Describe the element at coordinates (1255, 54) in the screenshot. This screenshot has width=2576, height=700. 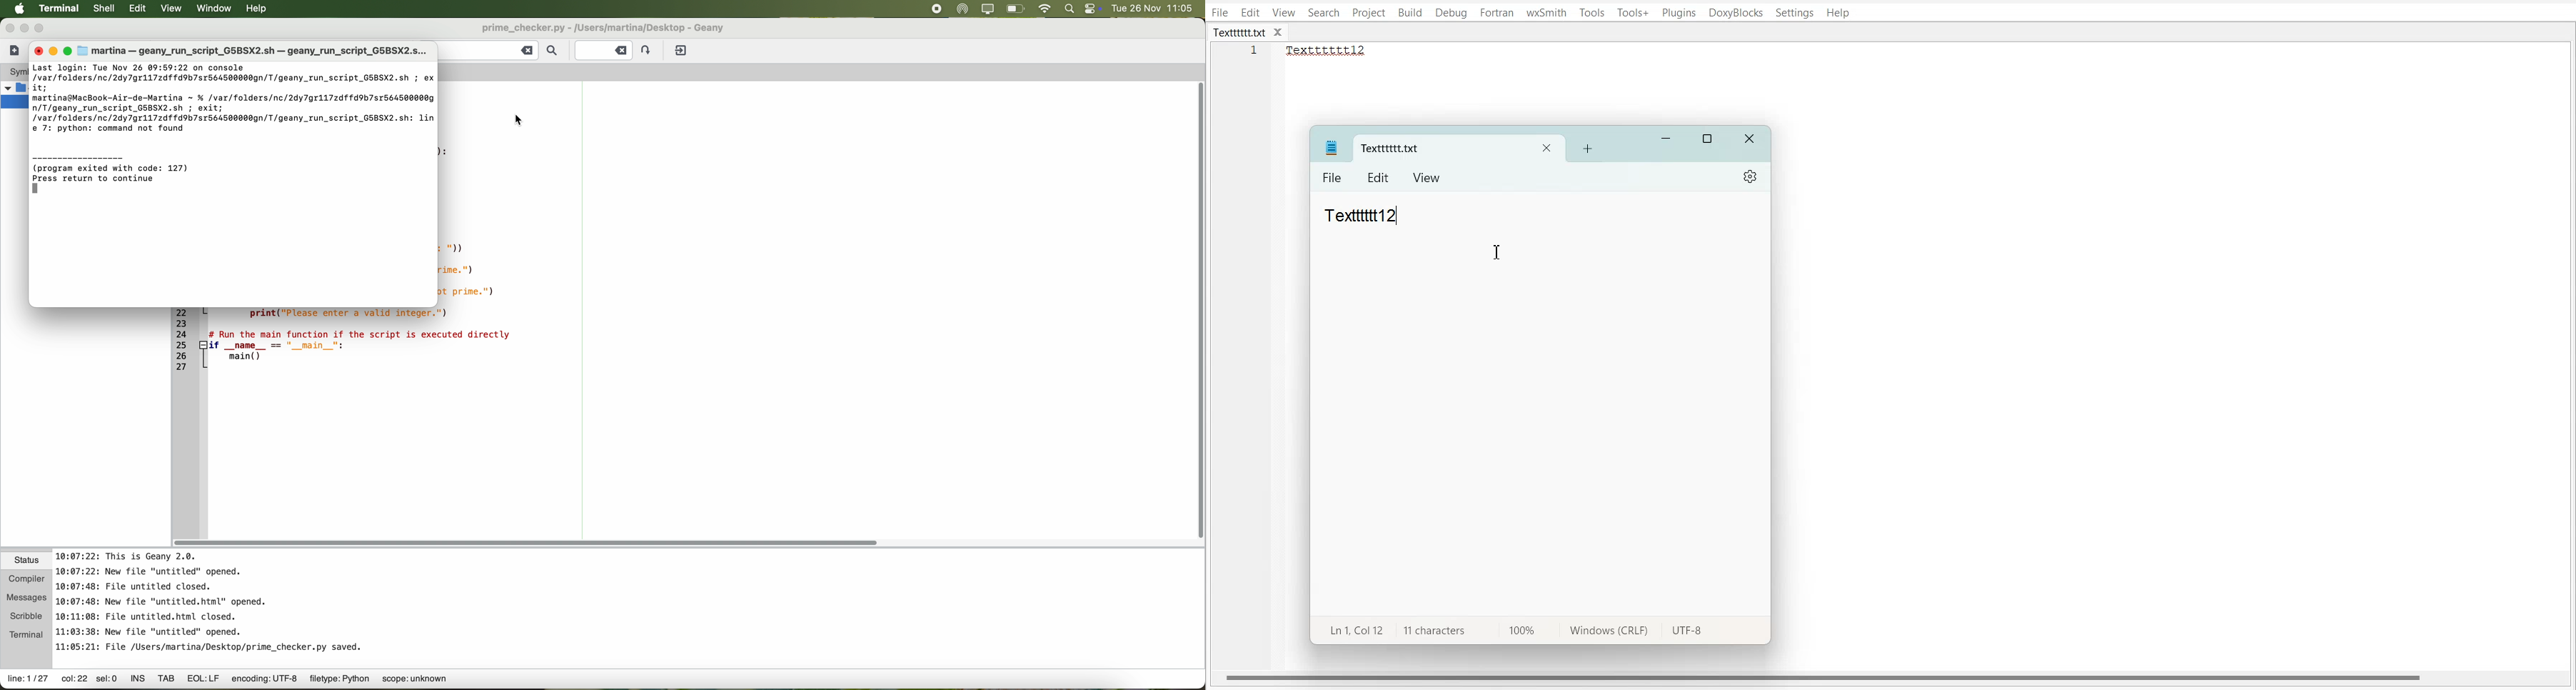
I see `Line number` at that location.